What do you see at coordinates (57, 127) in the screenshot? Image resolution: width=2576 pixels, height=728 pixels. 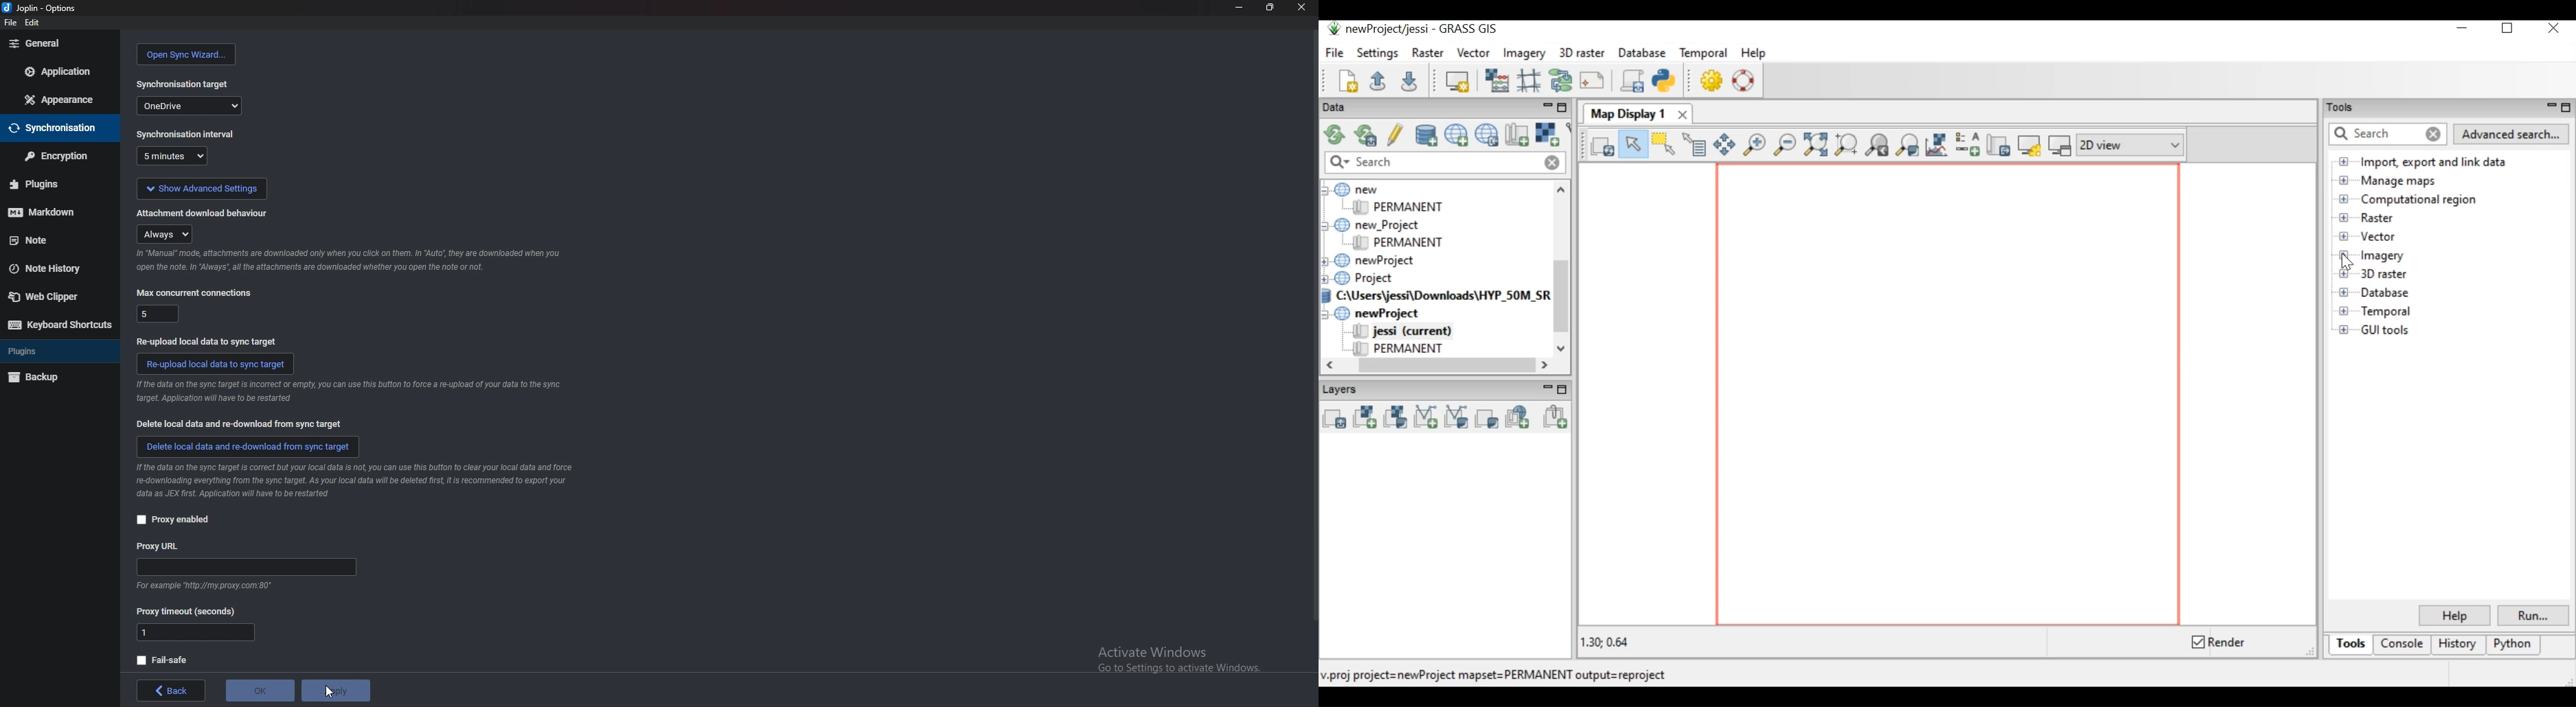 I see `sync` at bounding box center [57, 127].